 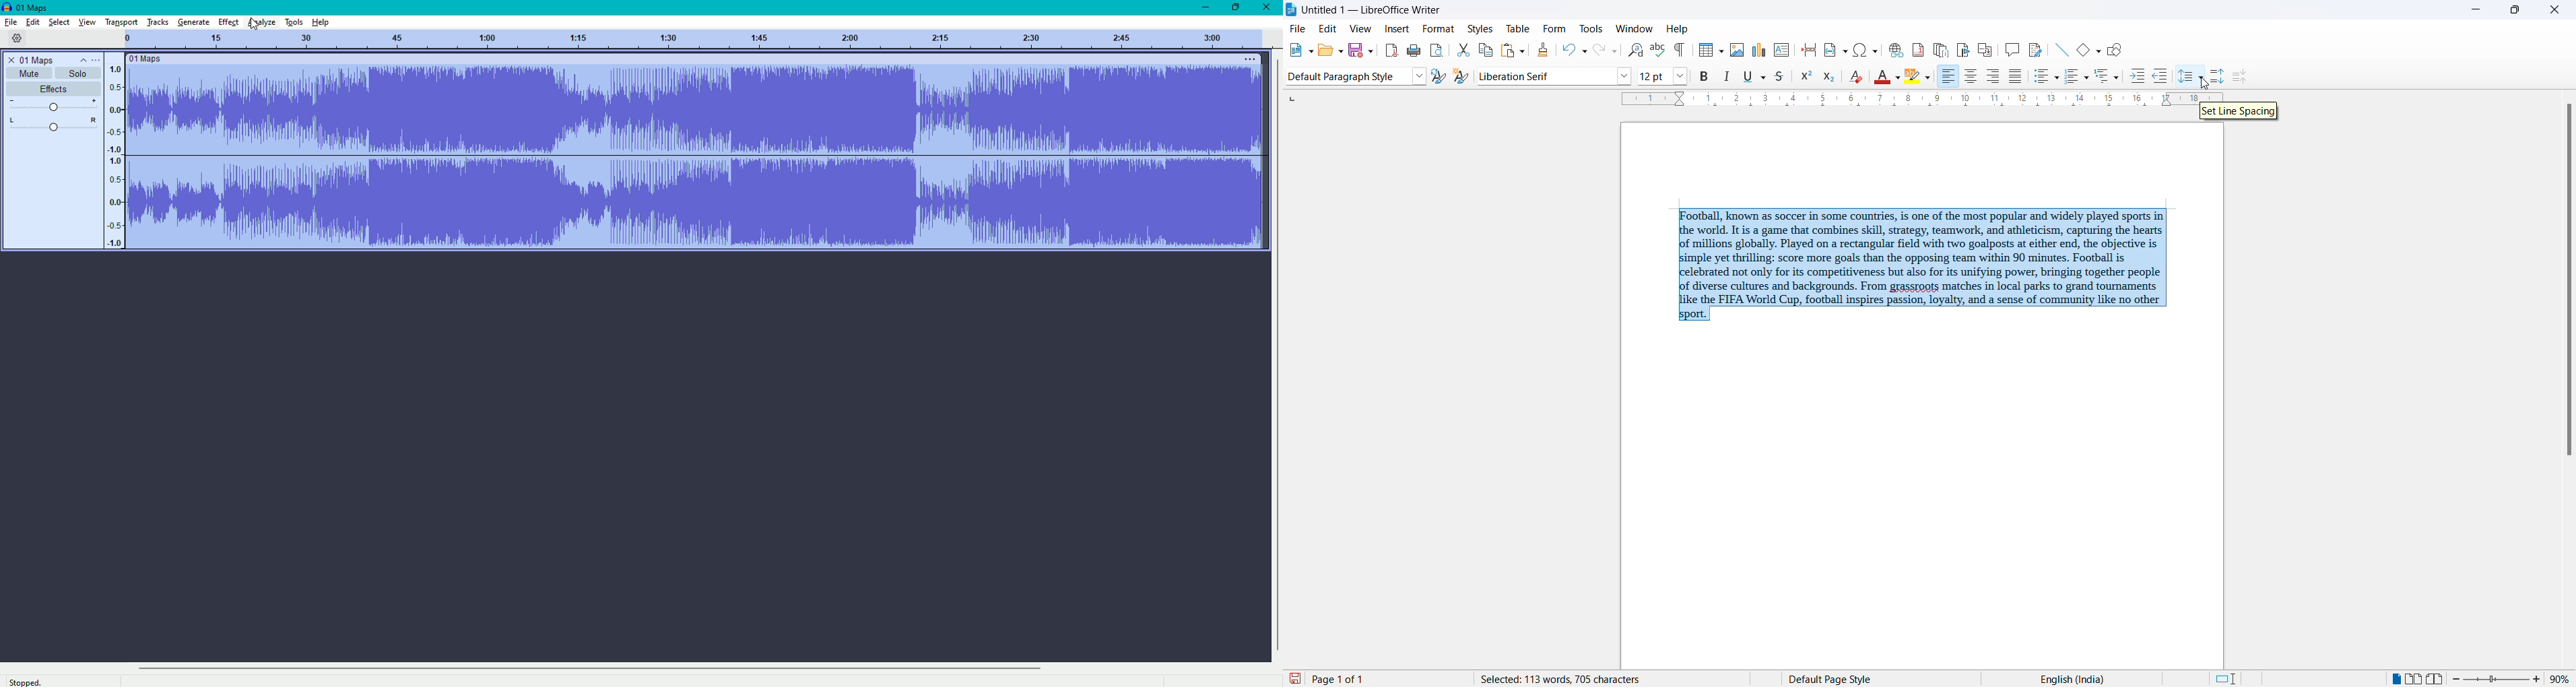 What do you see at coordinates (1462, 48) in the screenshot?
I see `cut` at bounding box center [1462, 48].